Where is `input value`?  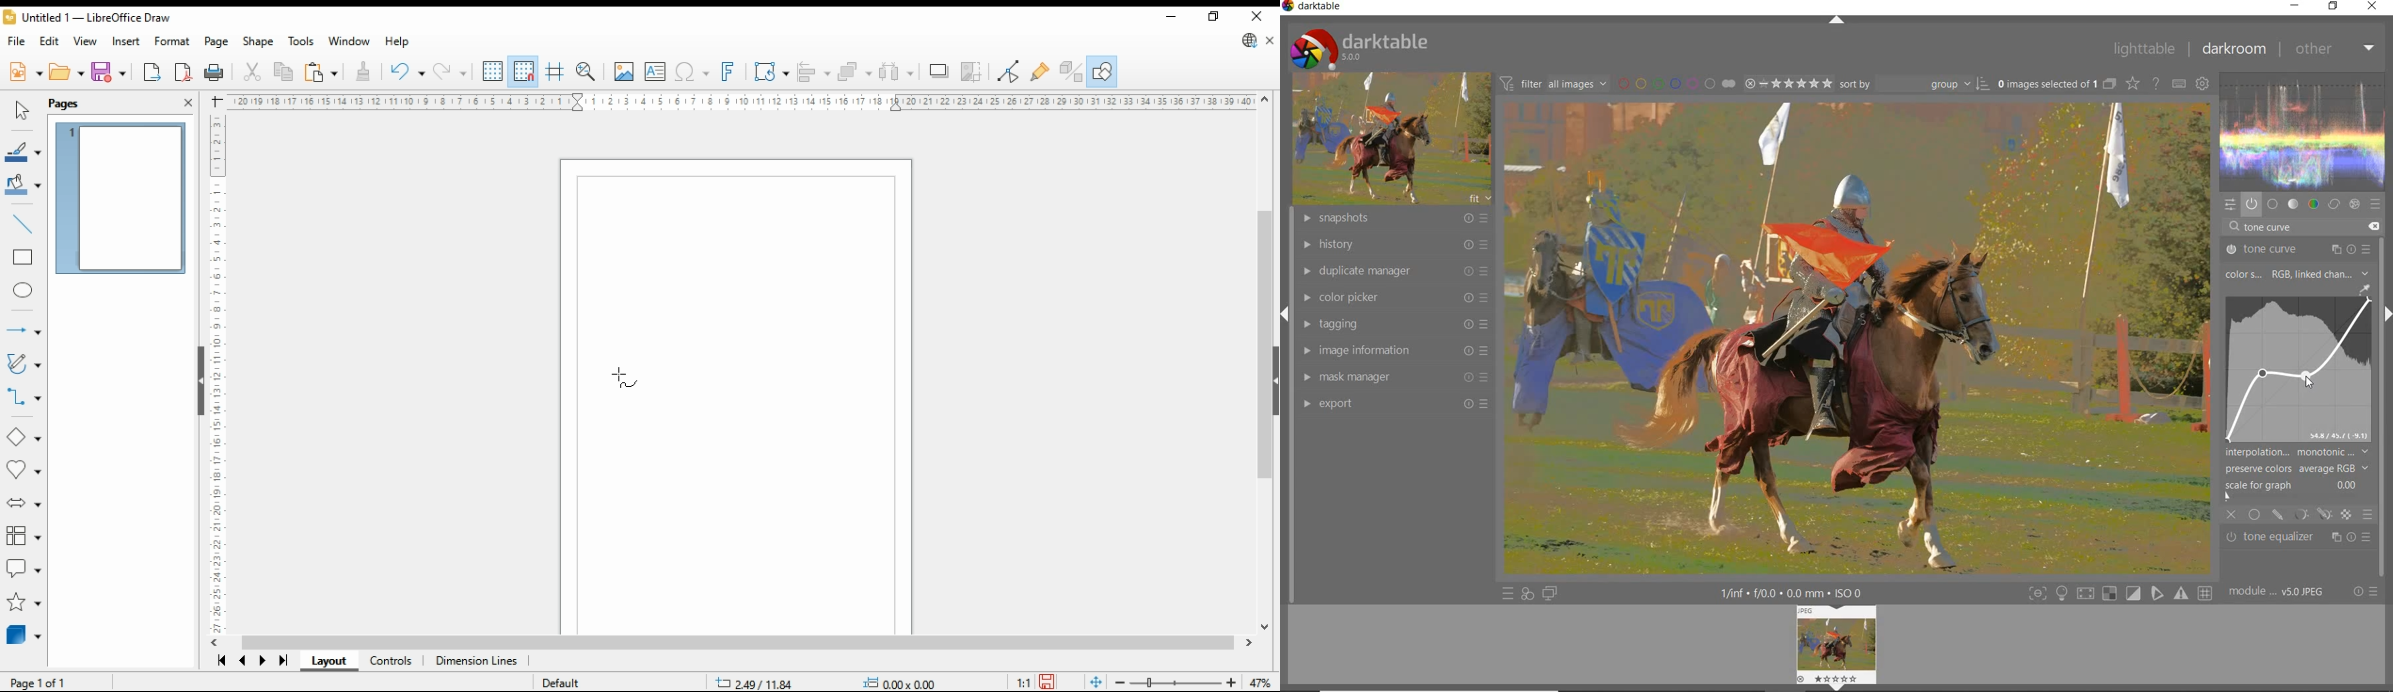
input value is located at coordinates (2271, 228).